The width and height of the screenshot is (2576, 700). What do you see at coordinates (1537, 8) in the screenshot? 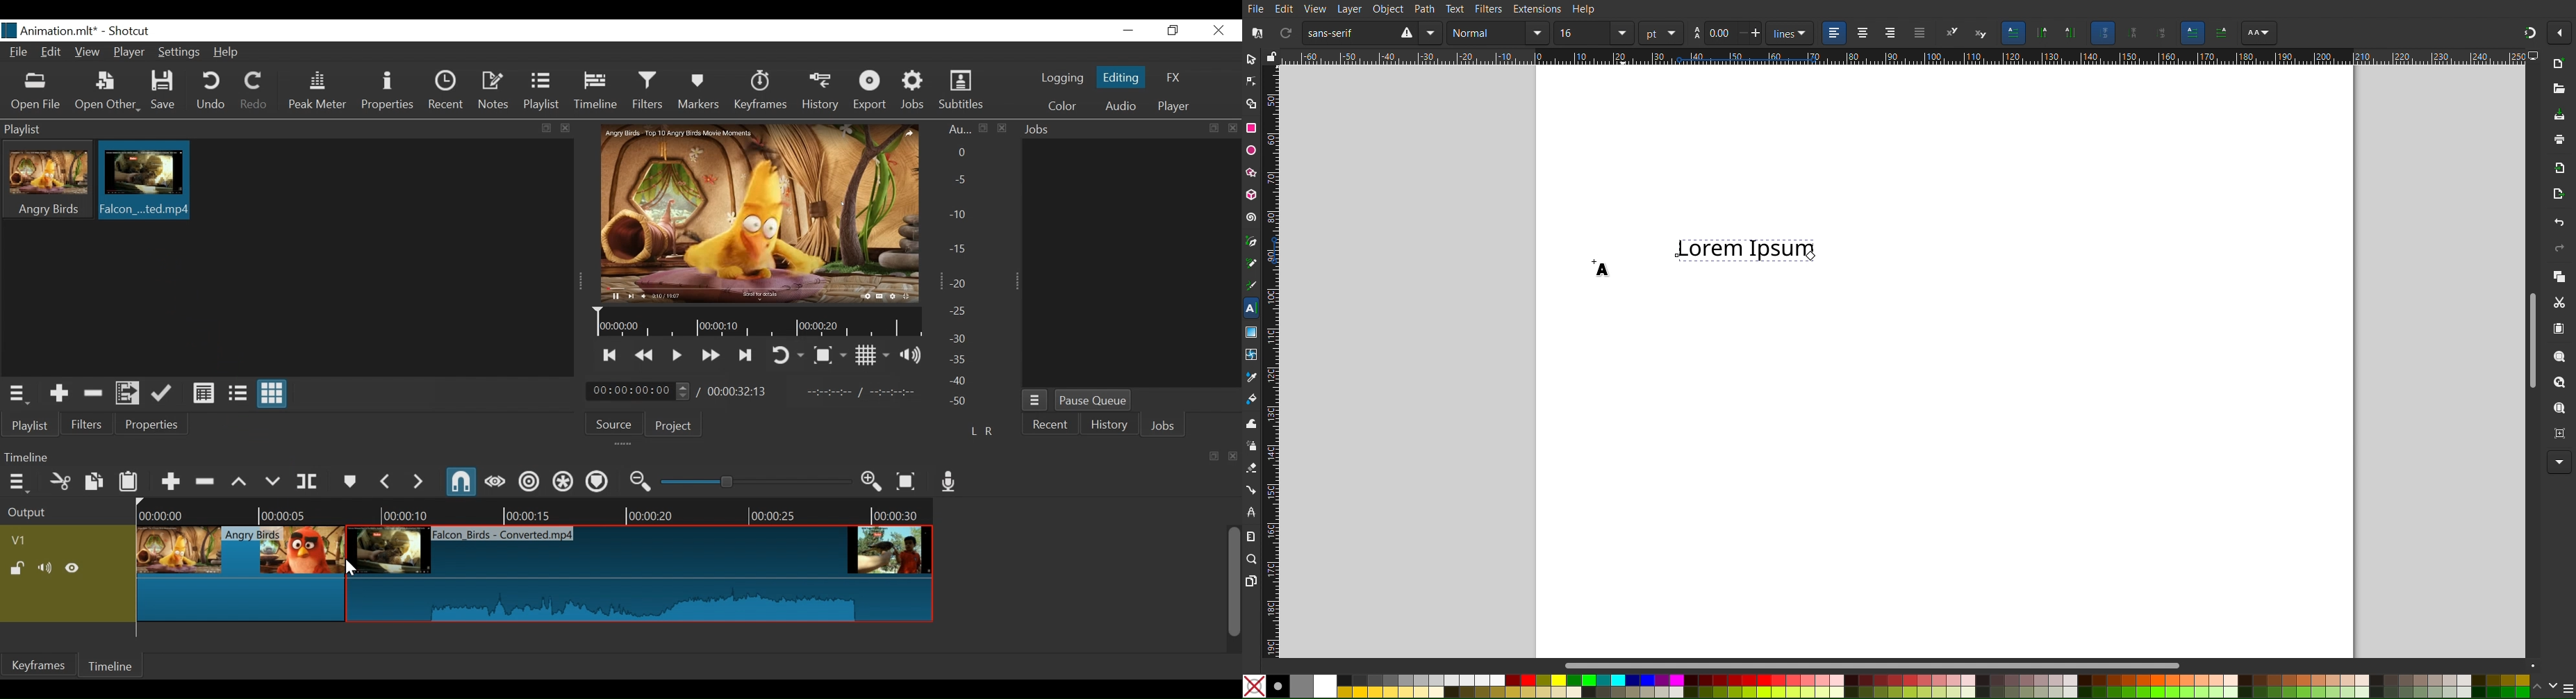
I see `Extensions` at bounding box center [1537, 8].